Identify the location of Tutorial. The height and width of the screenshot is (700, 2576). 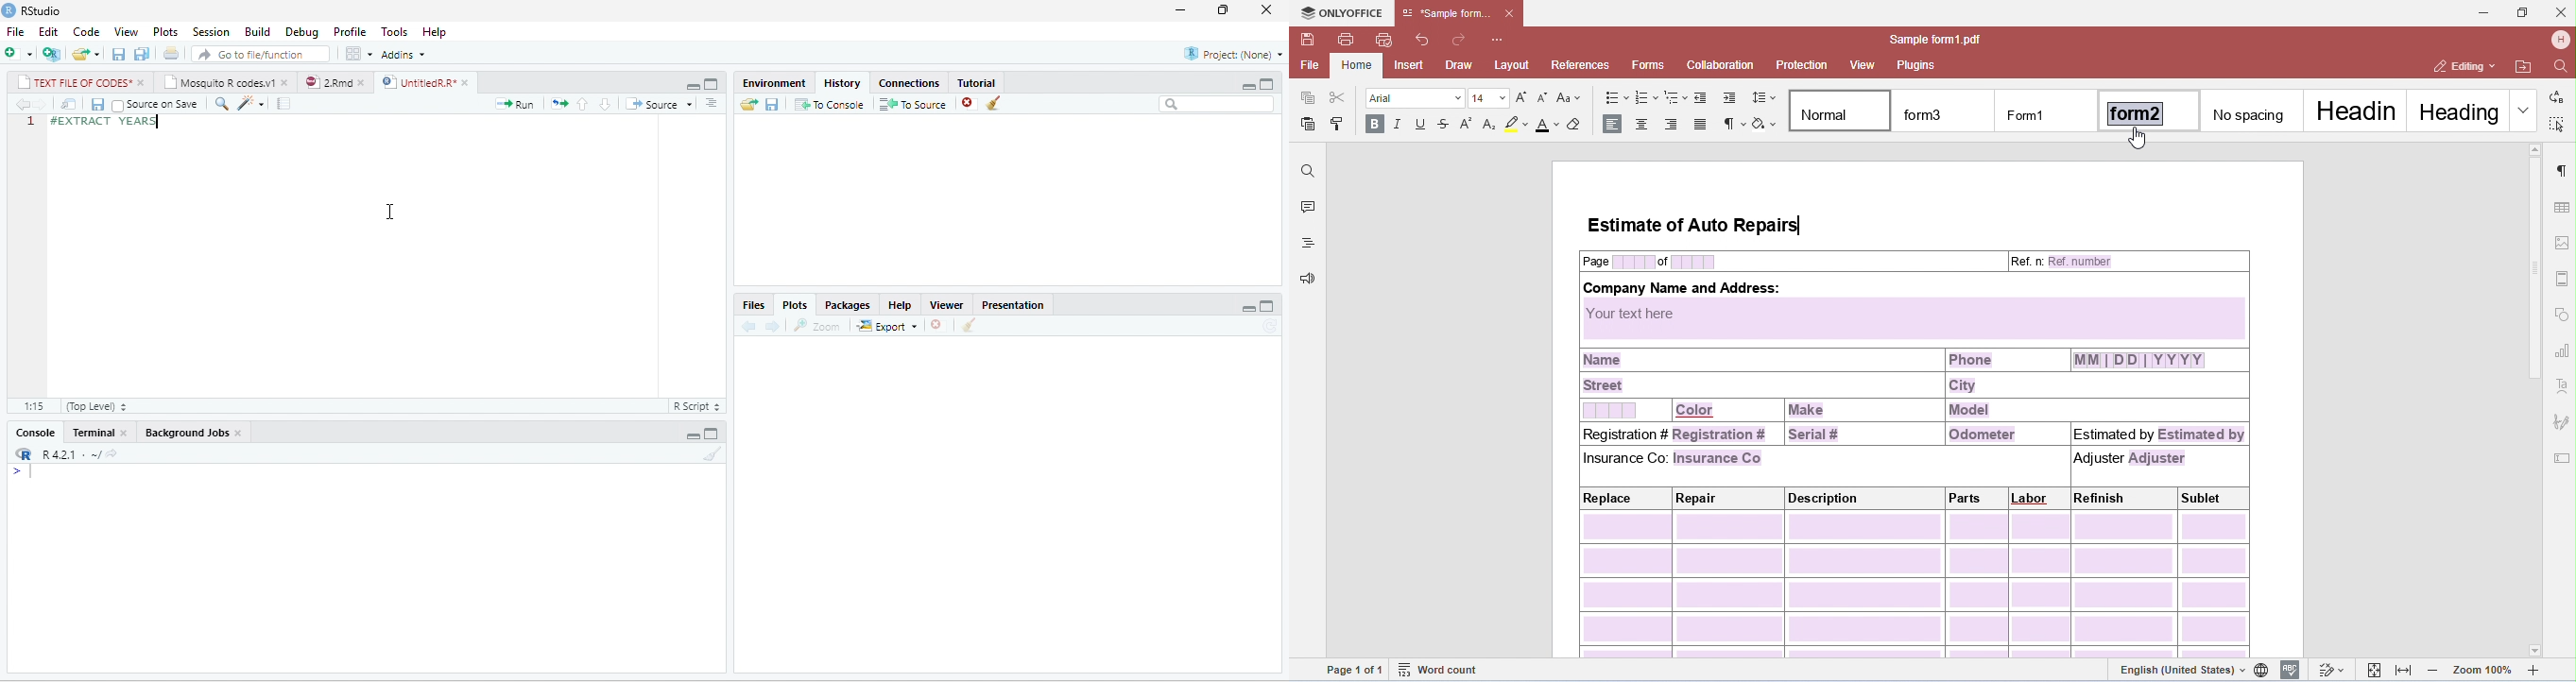
(977, 83).